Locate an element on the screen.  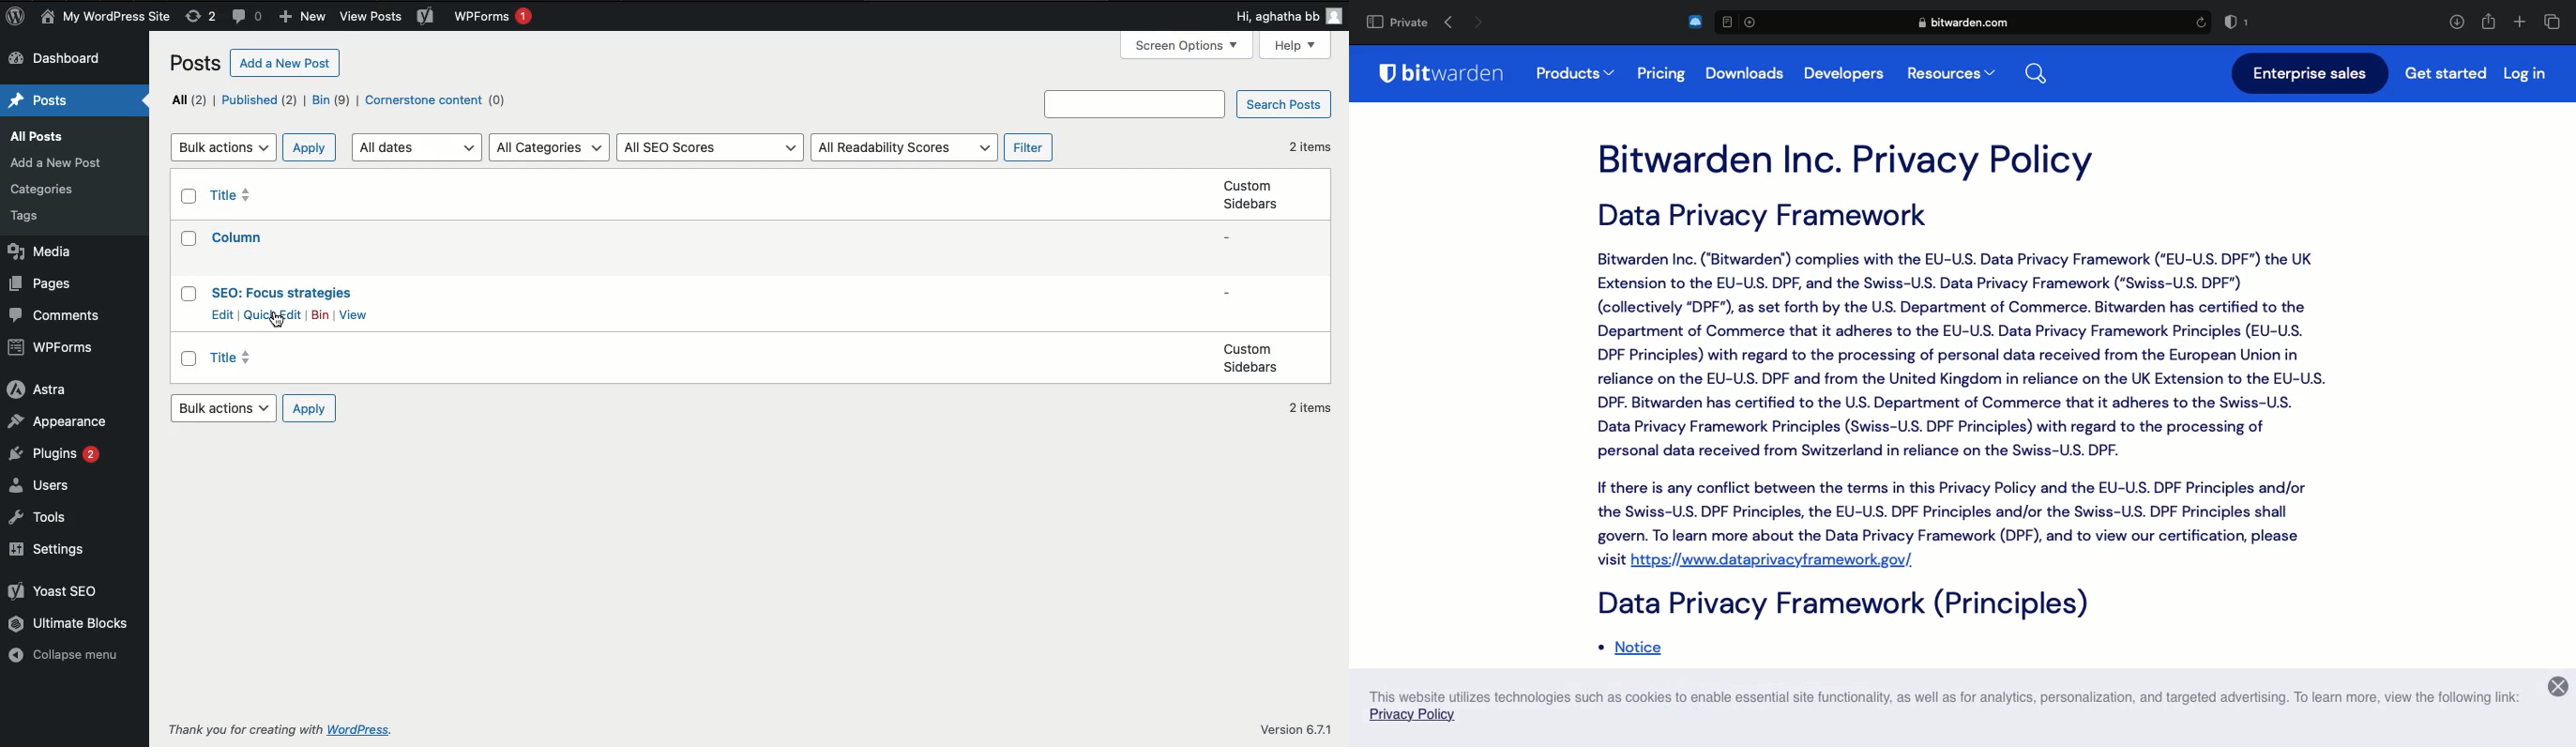
Screen options is located at coordinates (1190, 44).